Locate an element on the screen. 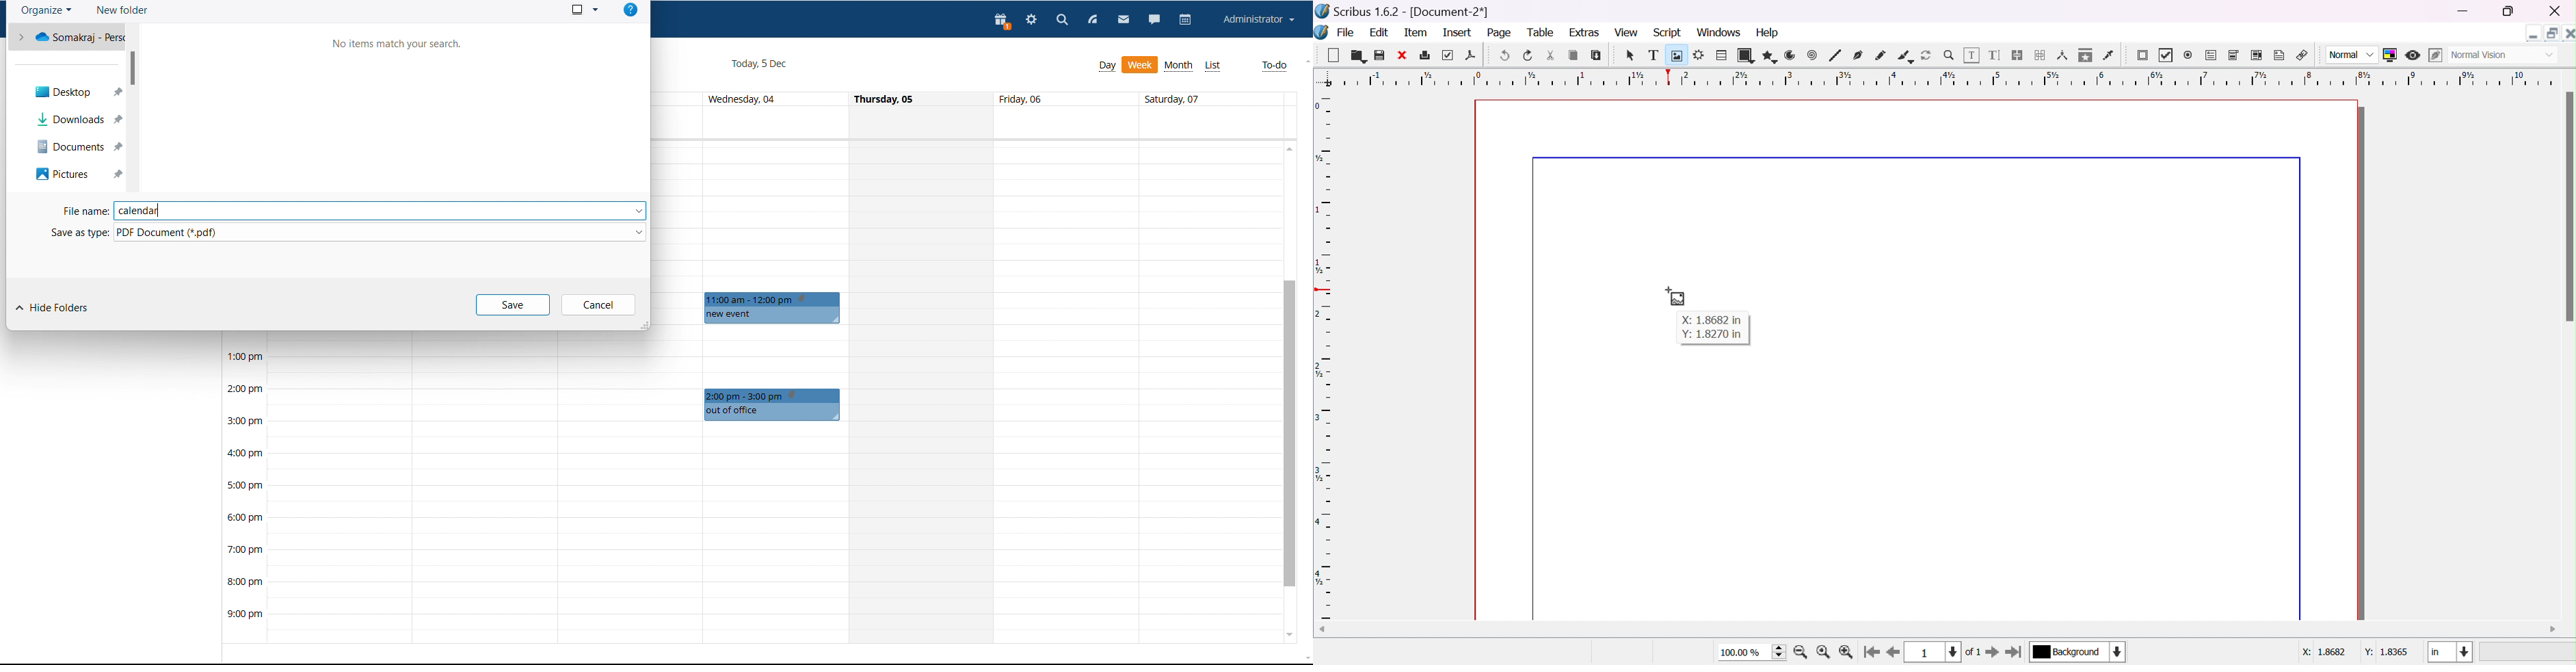 Image resolution: width=2576 pixels, height=672 pixels. X: 1.8682 in Y: 1.8270 in is located at coordinates (1713, 329).